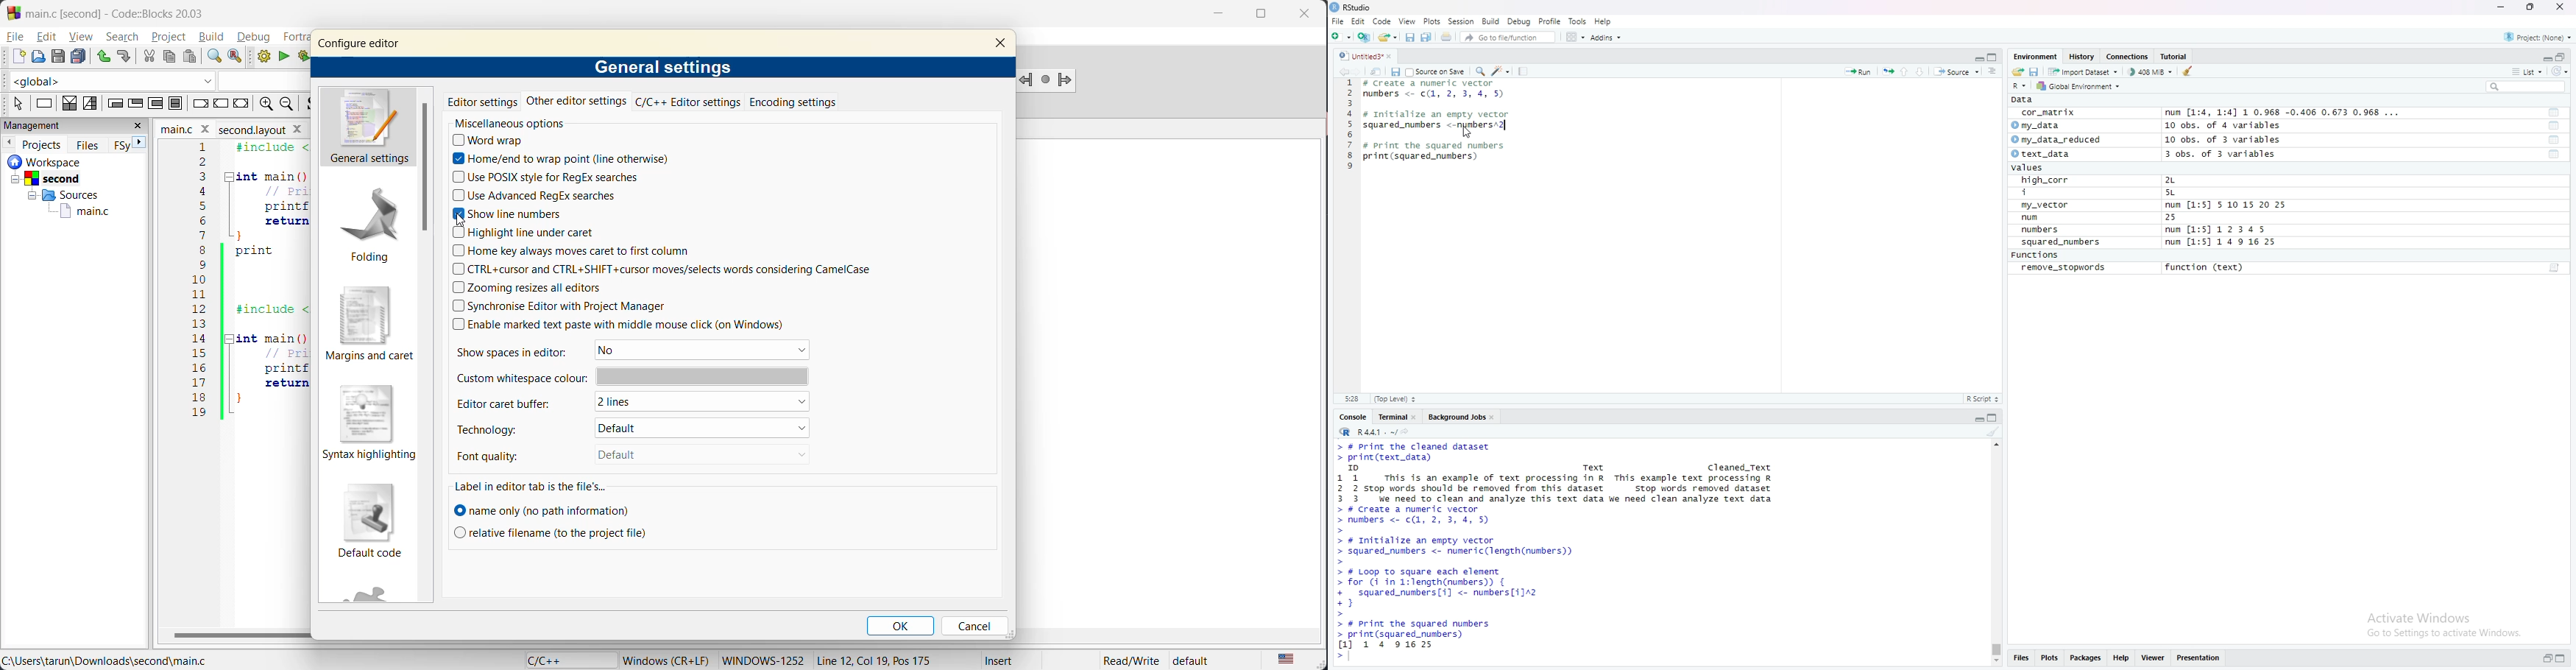  I want to click on minimize, so click(1978, 56).